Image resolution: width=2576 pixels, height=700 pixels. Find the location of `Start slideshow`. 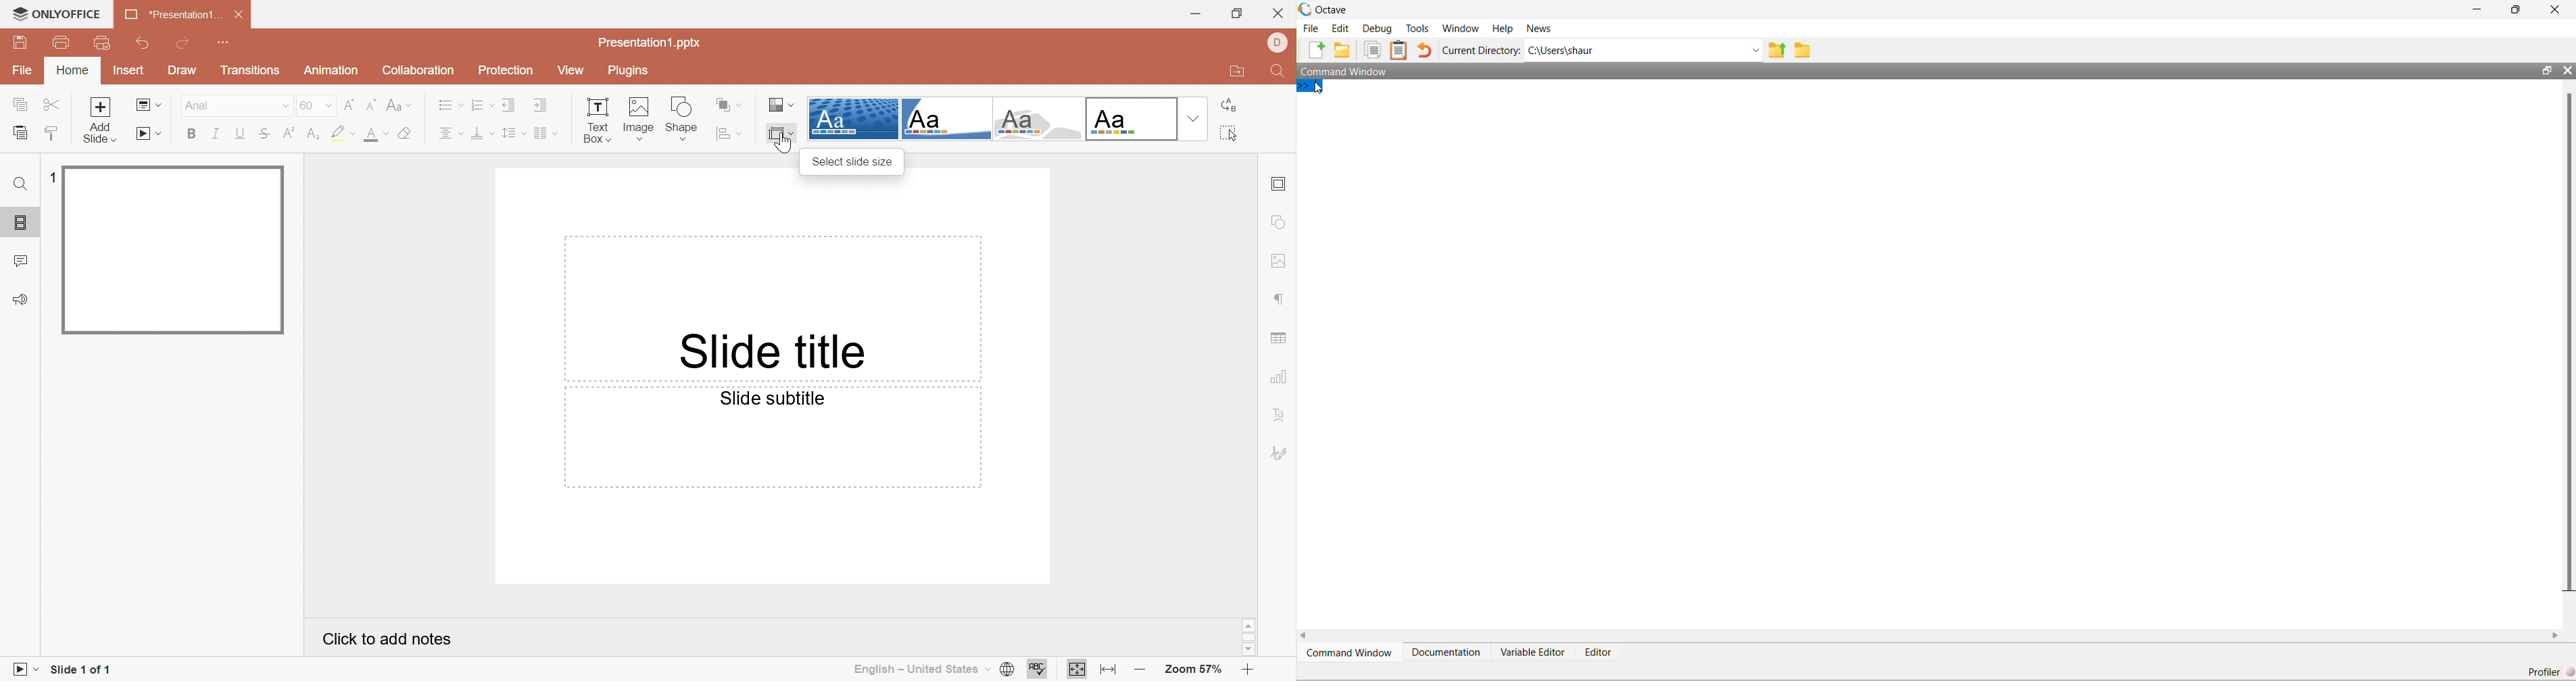

Start slideshow is located at coordinates (22, 670).